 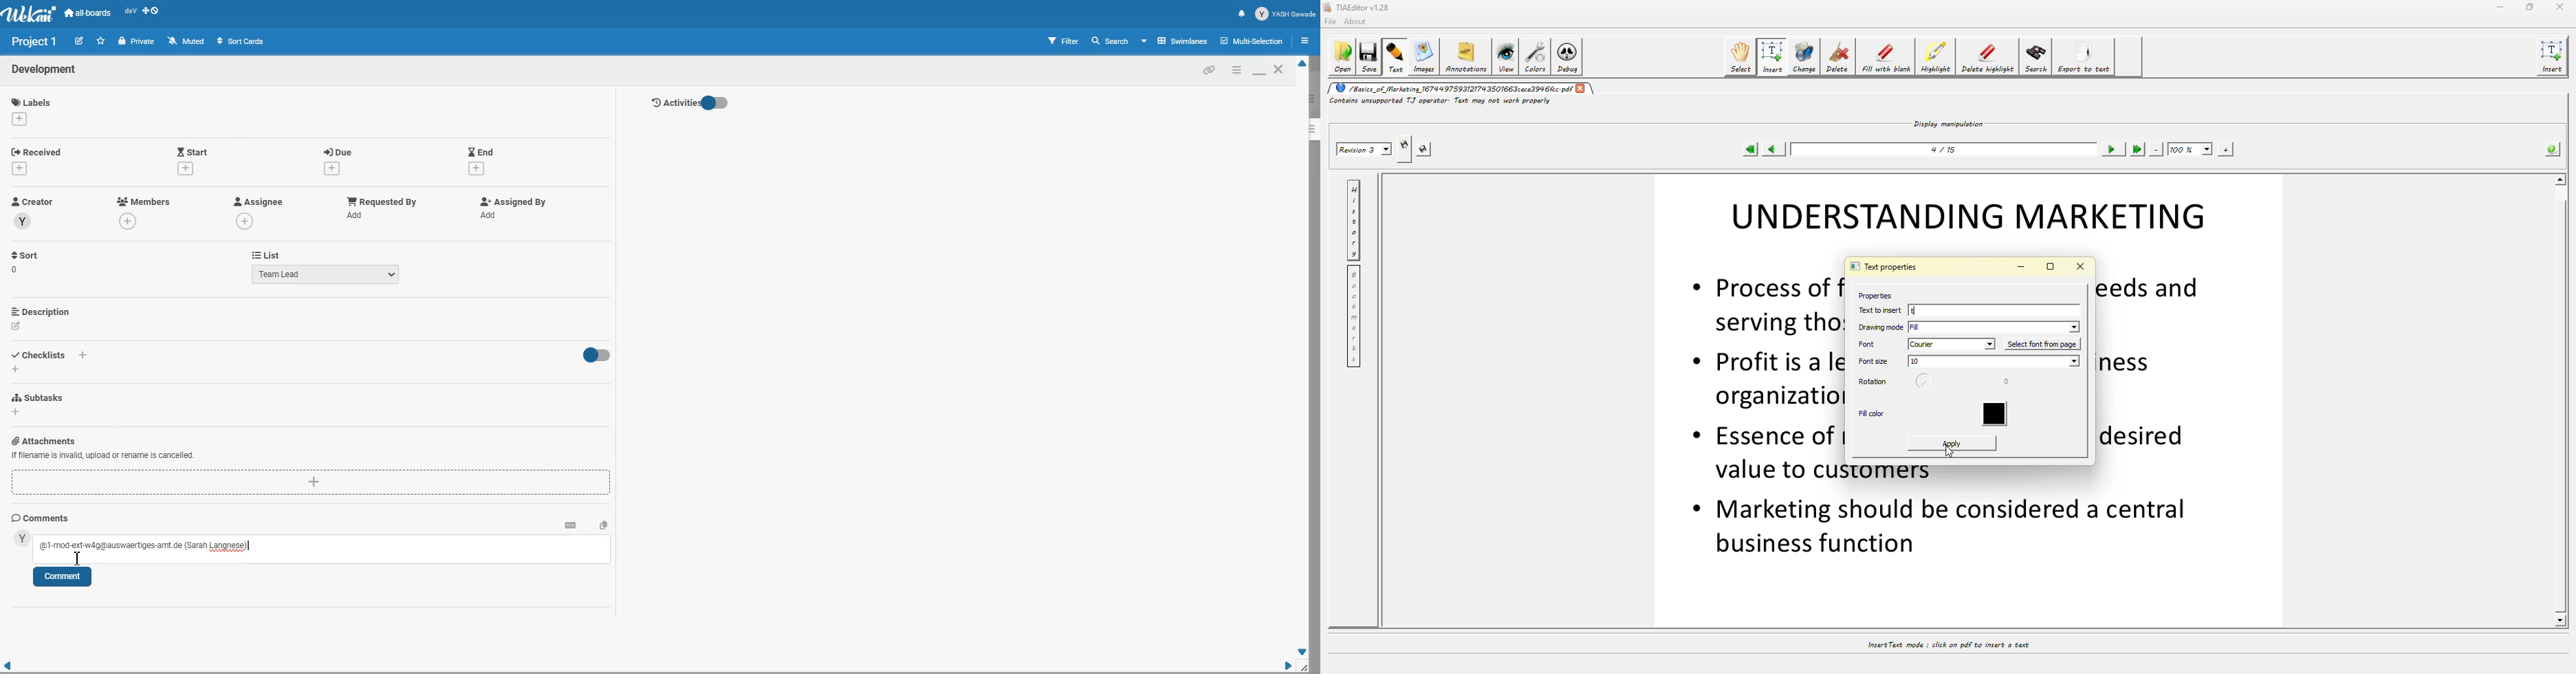 What do you see at coordinates (33, 202) in the screenshot?
I see `Creator Profile` at bounding box center [33, 202].